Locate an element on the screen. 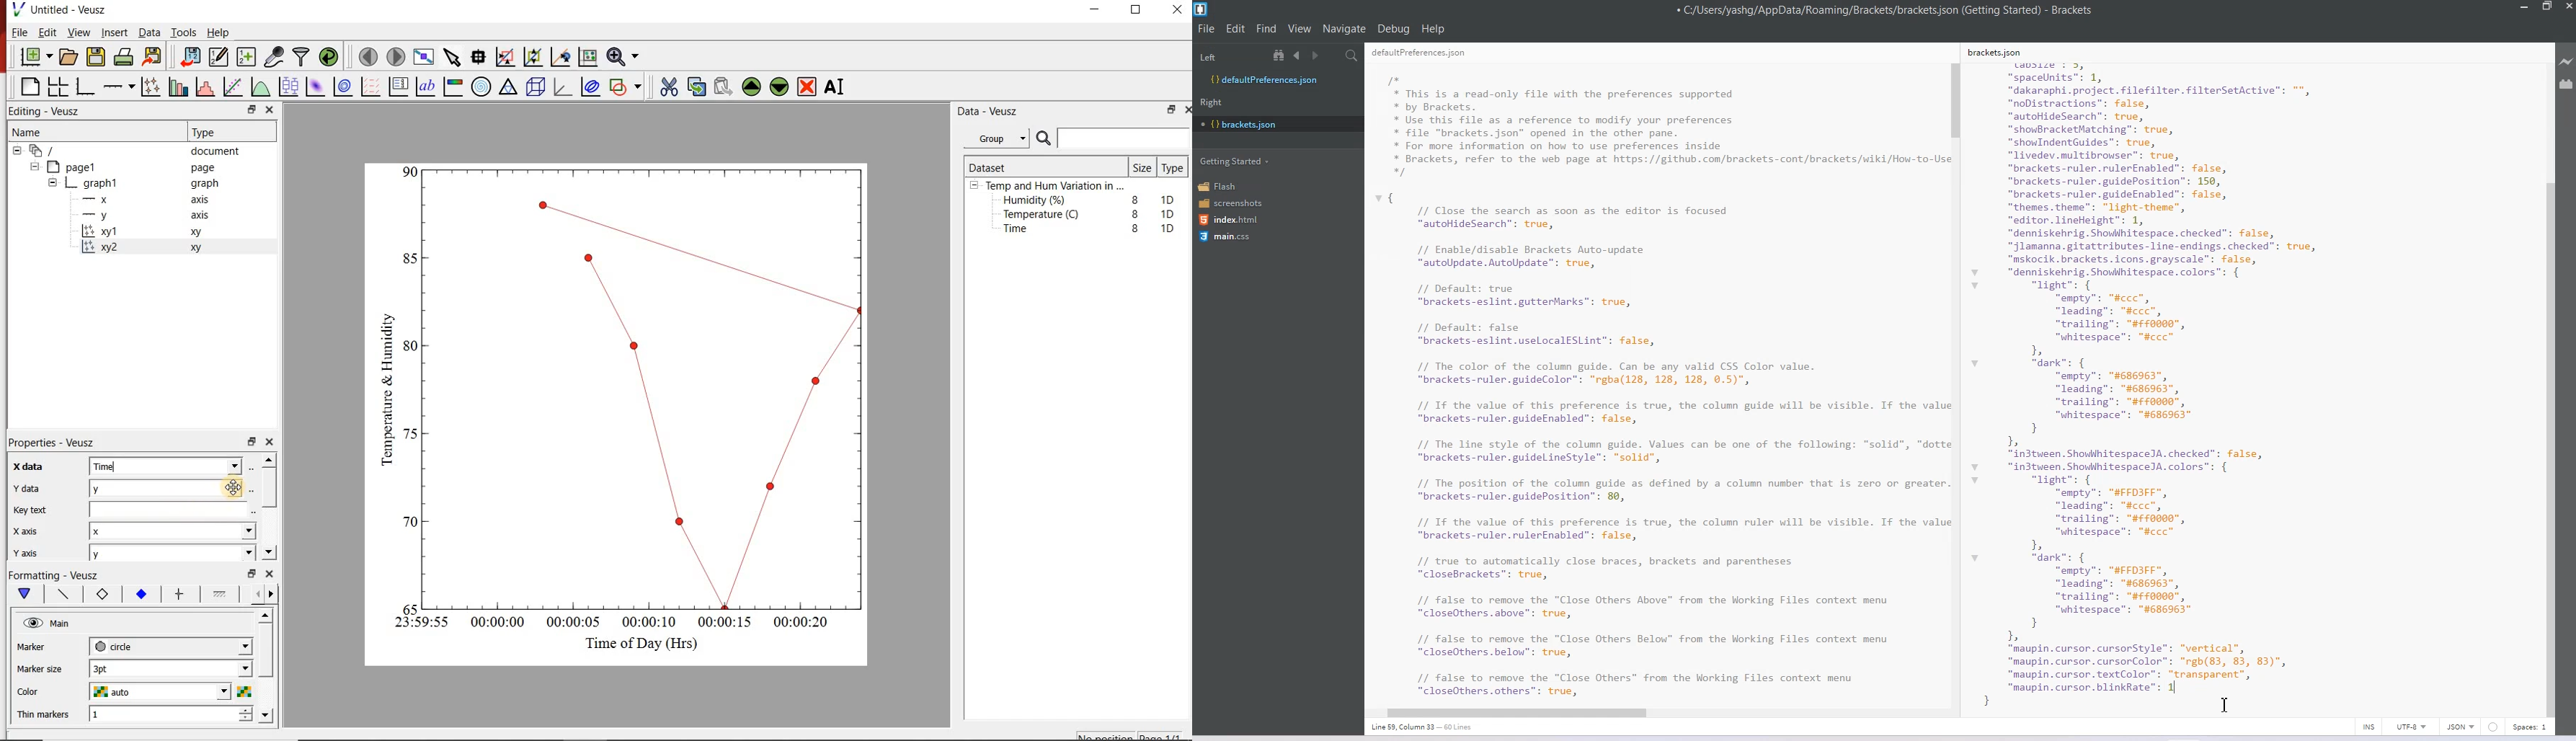  3pt is located at coordinates (117, 667).